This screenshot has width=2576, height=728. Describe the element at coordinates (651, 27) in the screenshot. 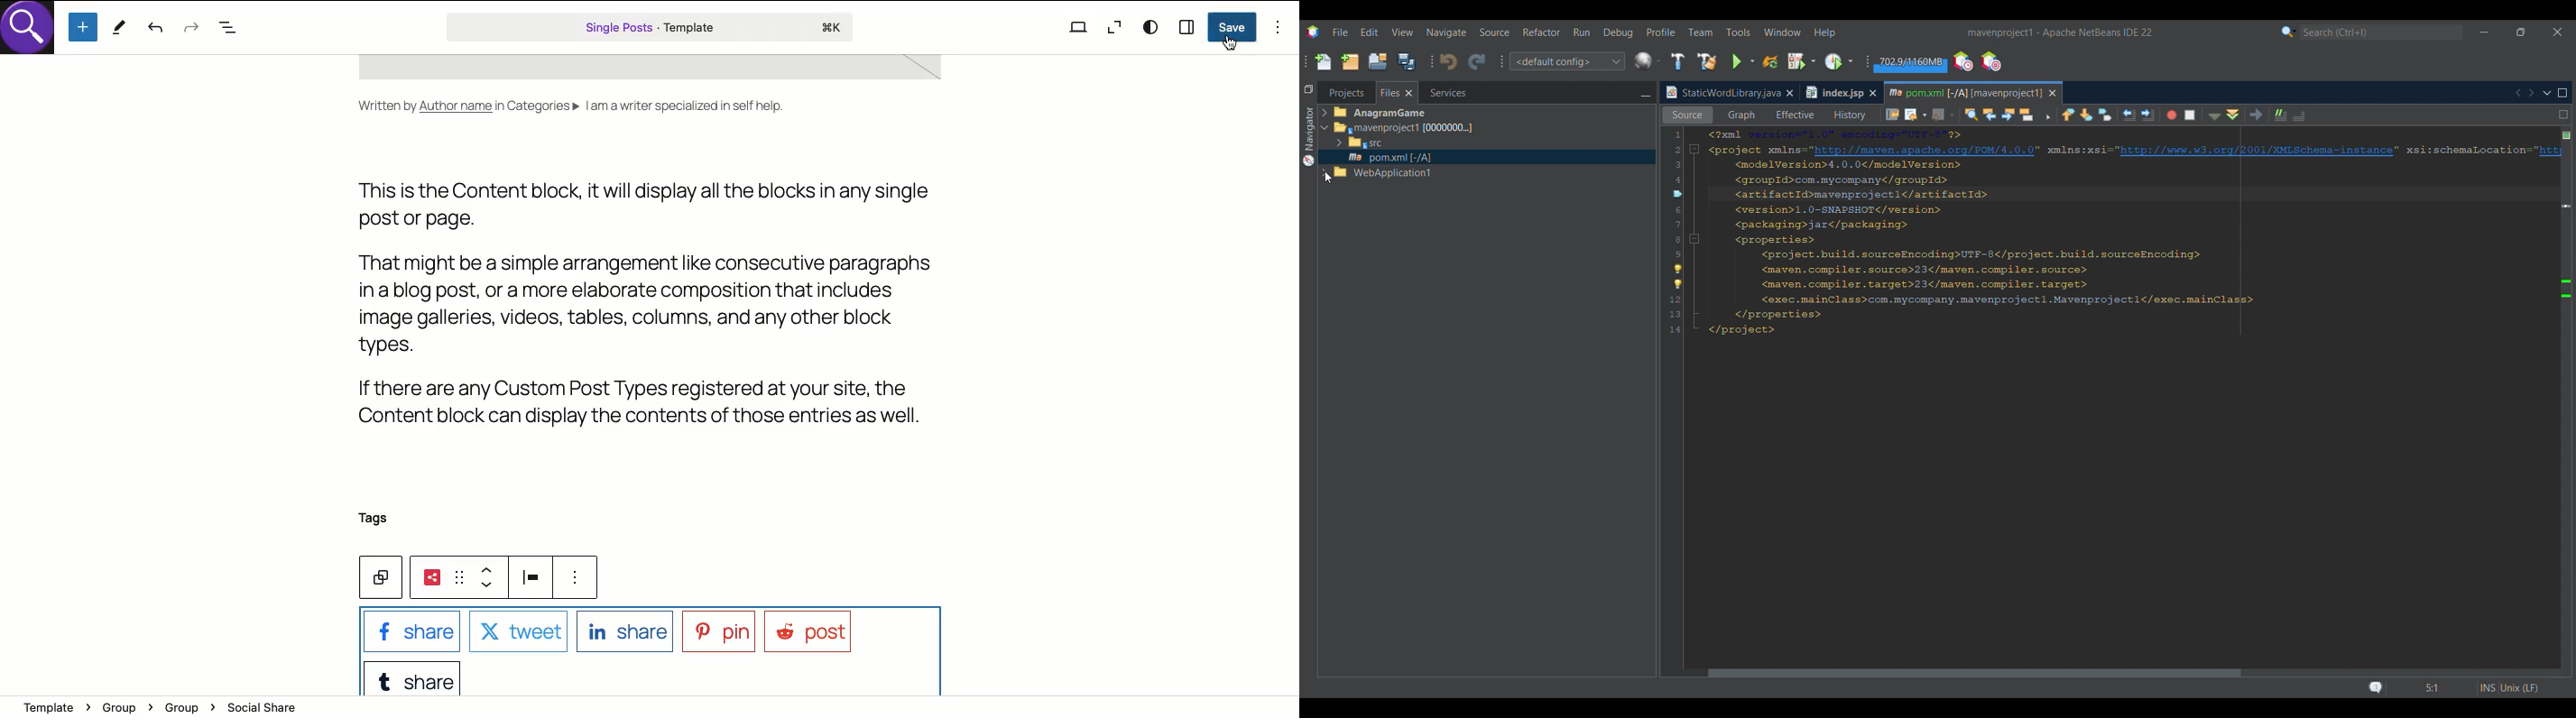

I see `Single posts template` at that location.